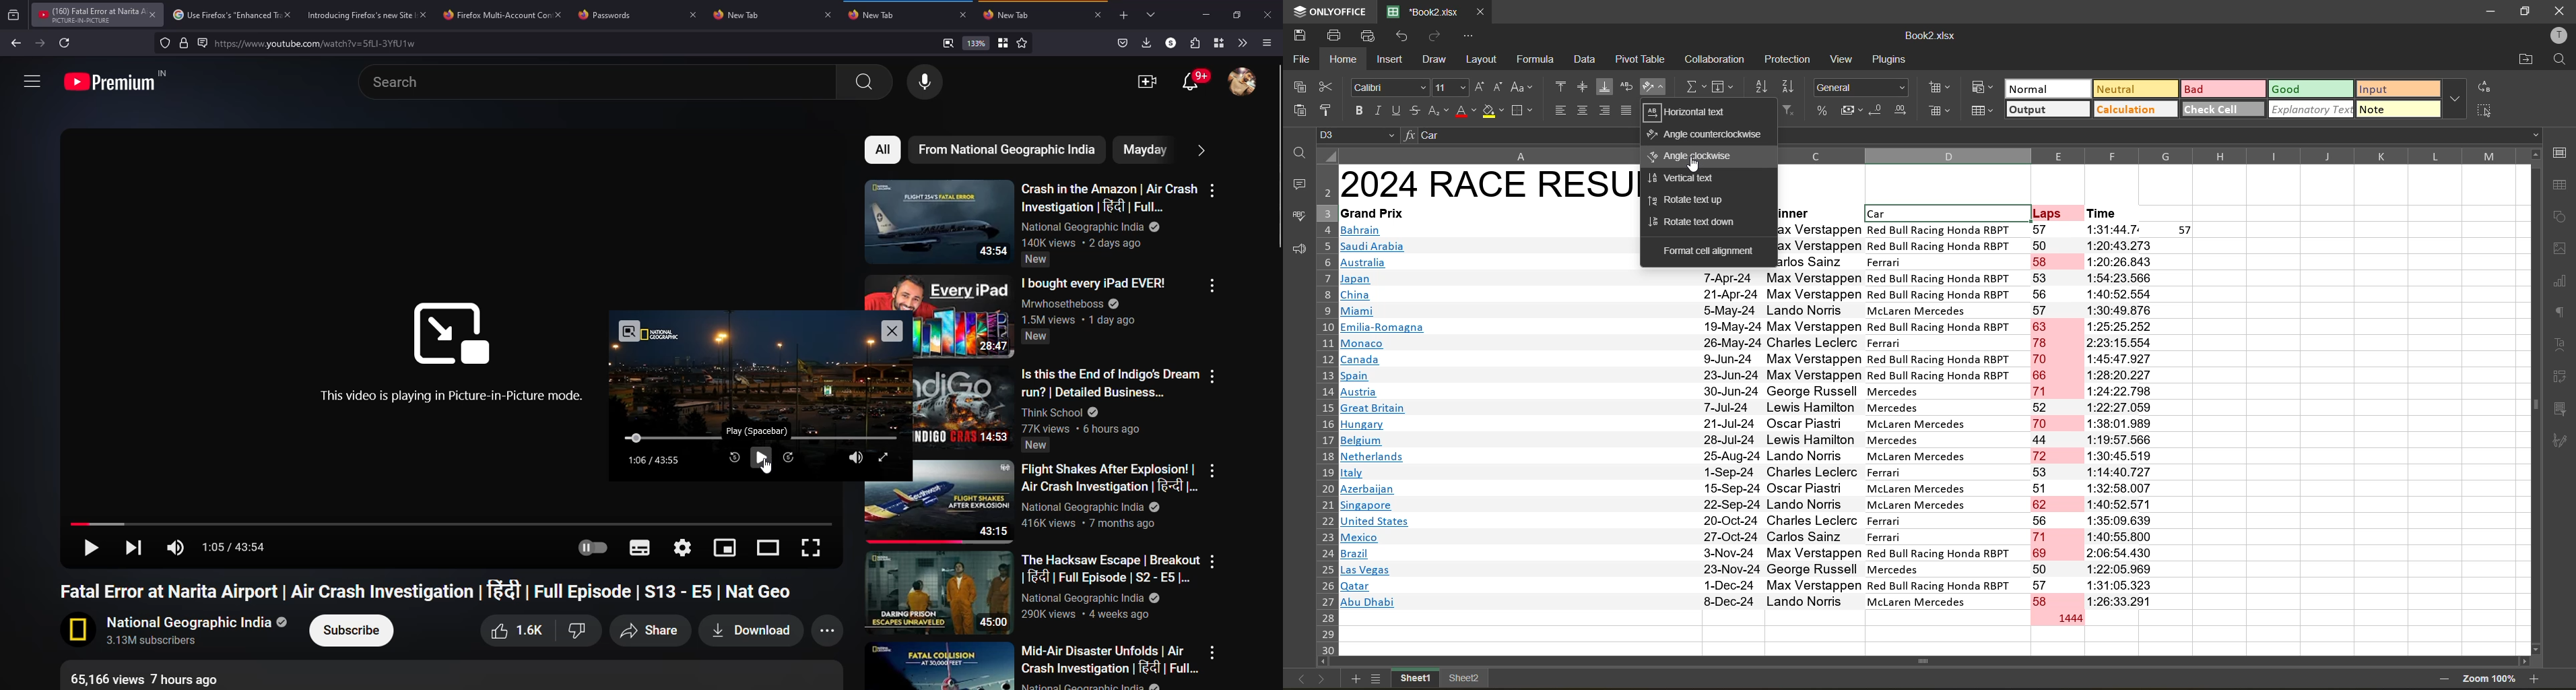 The height and width of the screenshot is (700, 2576). What do you see at coordinates (1206, 15) in the screenshot?
I see `minimize` at bounding box center [1206, 15].